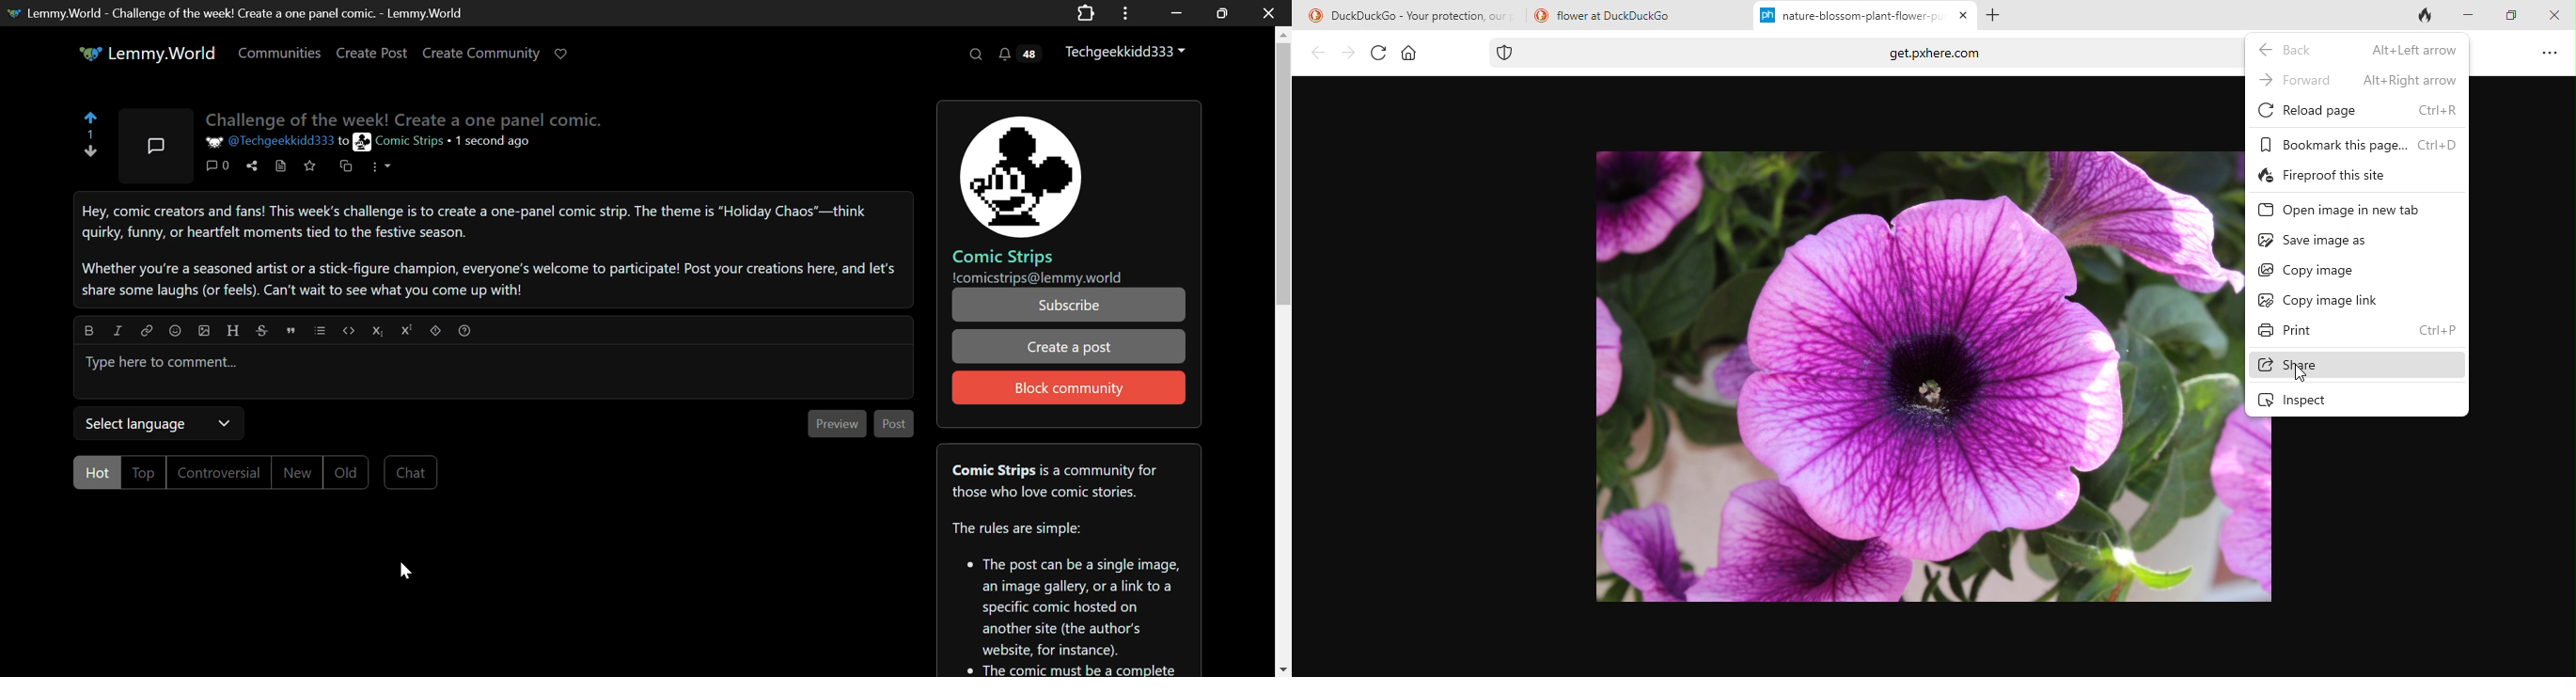 This screenshot has width=2576, height=700. What do you see at coordinates (1064, 559) in the screenshot?
I see `Comic Strips is a community forthose who love comic stories. The rules are simple:* The post can be a single image, an image gallery, or a link to a specific comic hosted on another site (the author's website, for instance). The comic must be a complete` at bounding box center [1064, 559].